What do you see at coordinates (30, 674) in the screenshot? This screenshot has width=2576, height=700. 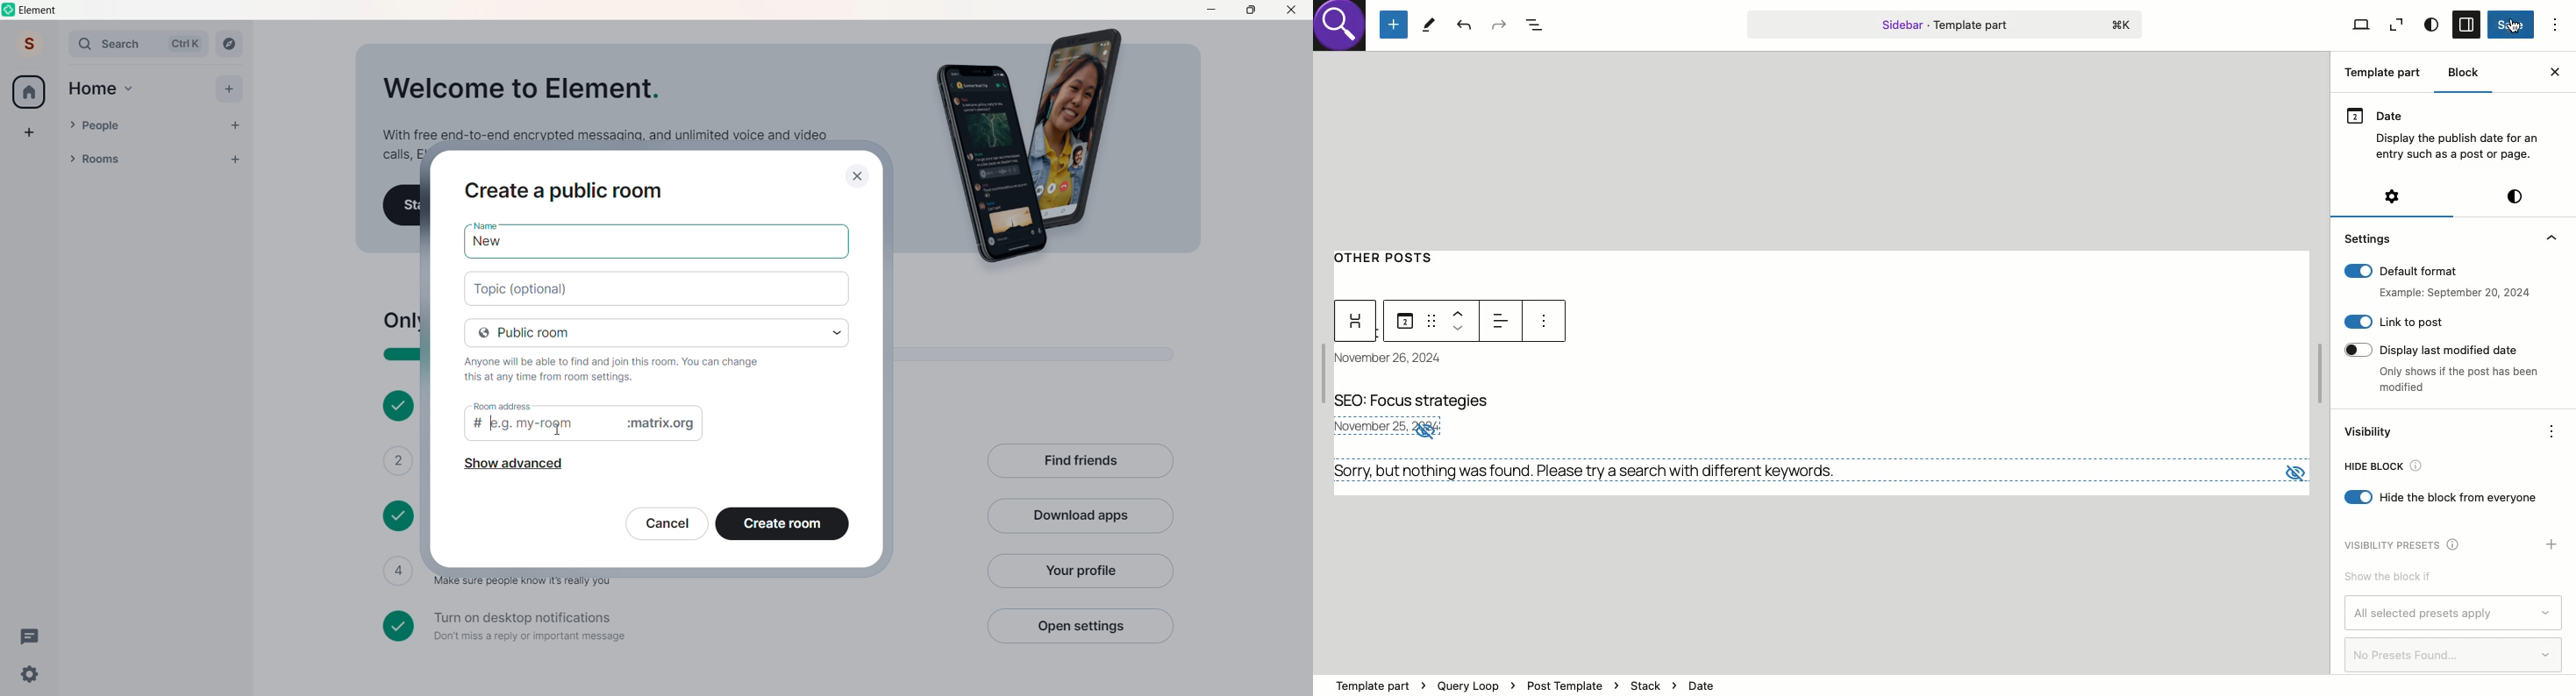 I see `Quick Settings` at bounding box center [30, 674].